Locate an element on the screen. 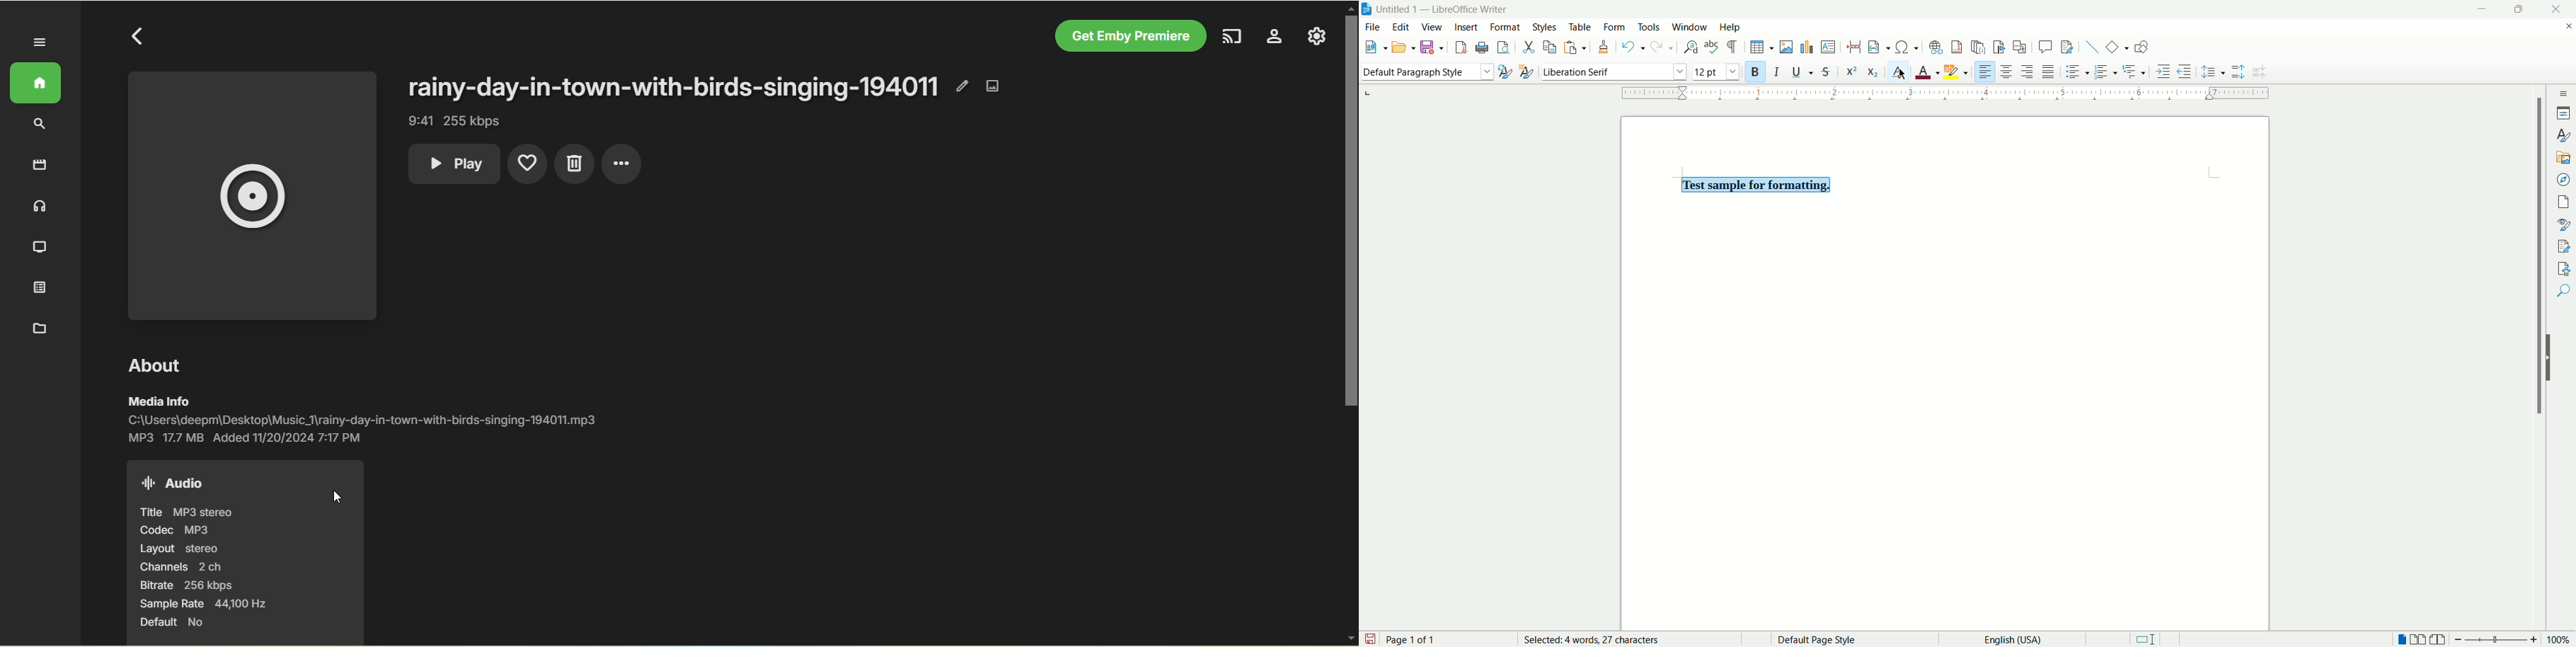  save is located at coordinates (1432, 48).